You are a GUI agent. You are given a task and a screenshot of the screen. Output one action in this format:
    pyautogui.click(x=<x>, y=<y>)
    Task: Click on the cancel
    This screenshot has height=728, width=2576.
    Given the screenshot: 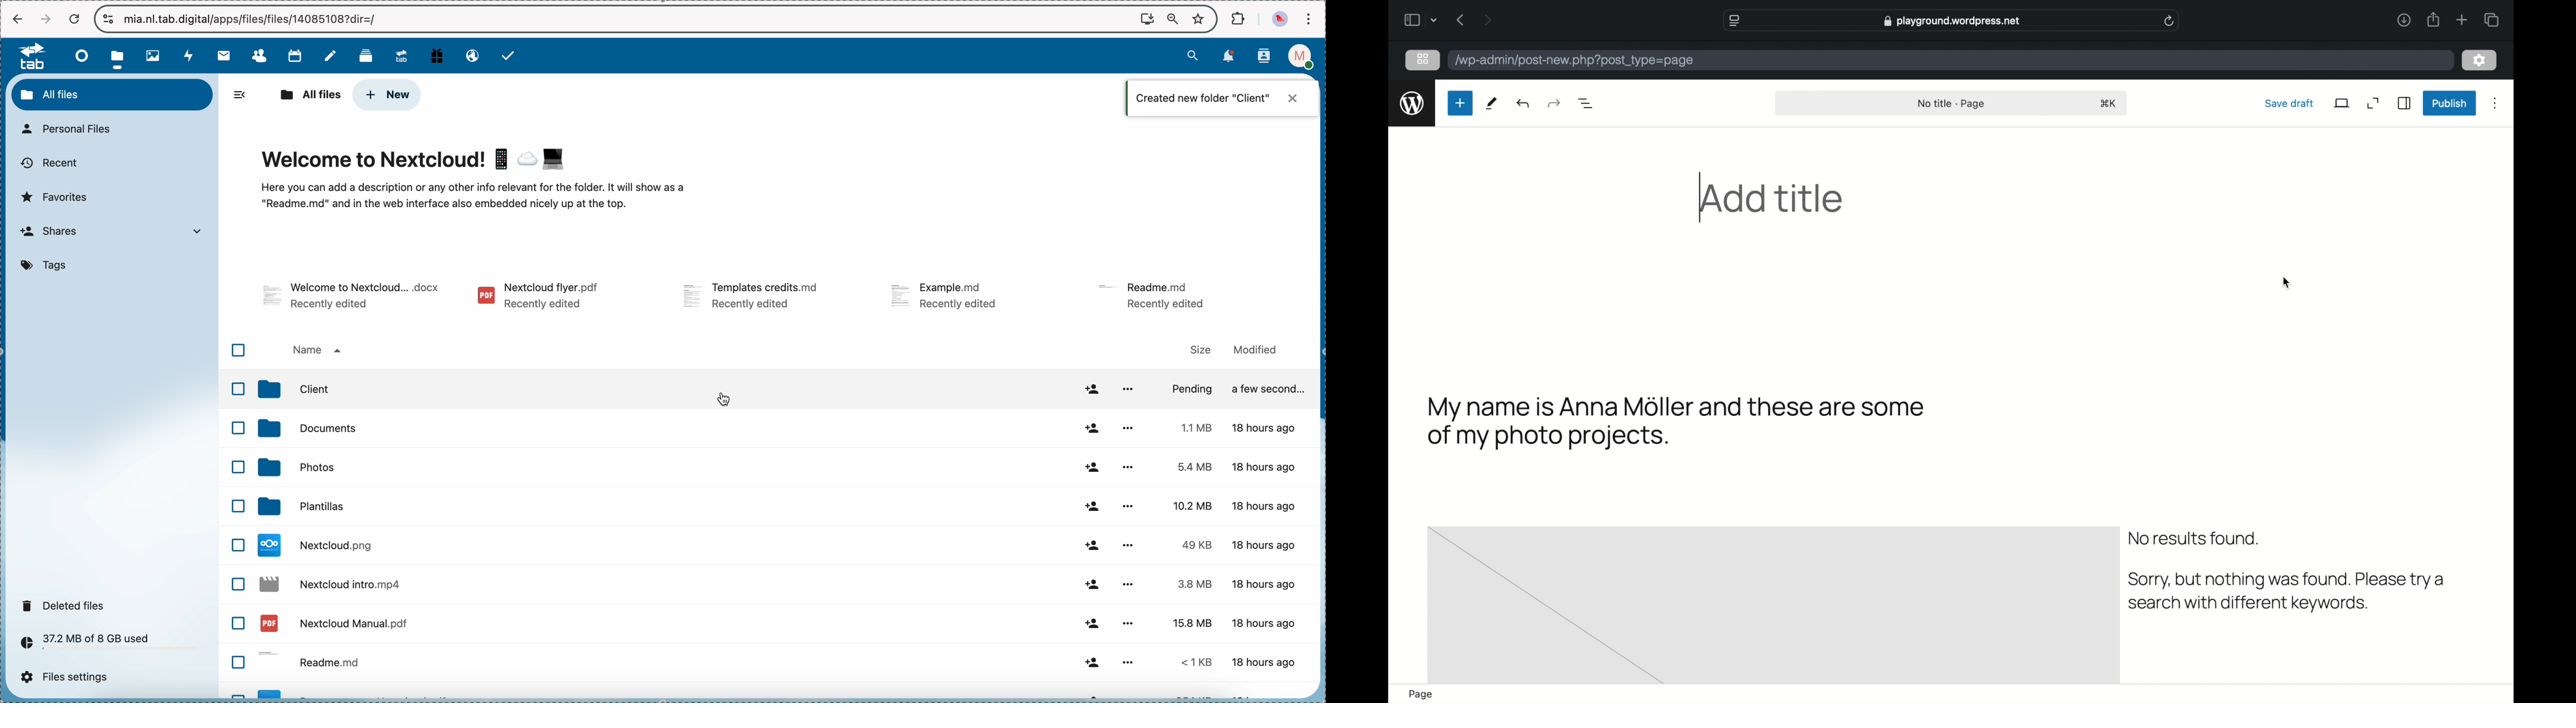 What is the action you would take?
    pyautogui.click(x=73, y=20)
    